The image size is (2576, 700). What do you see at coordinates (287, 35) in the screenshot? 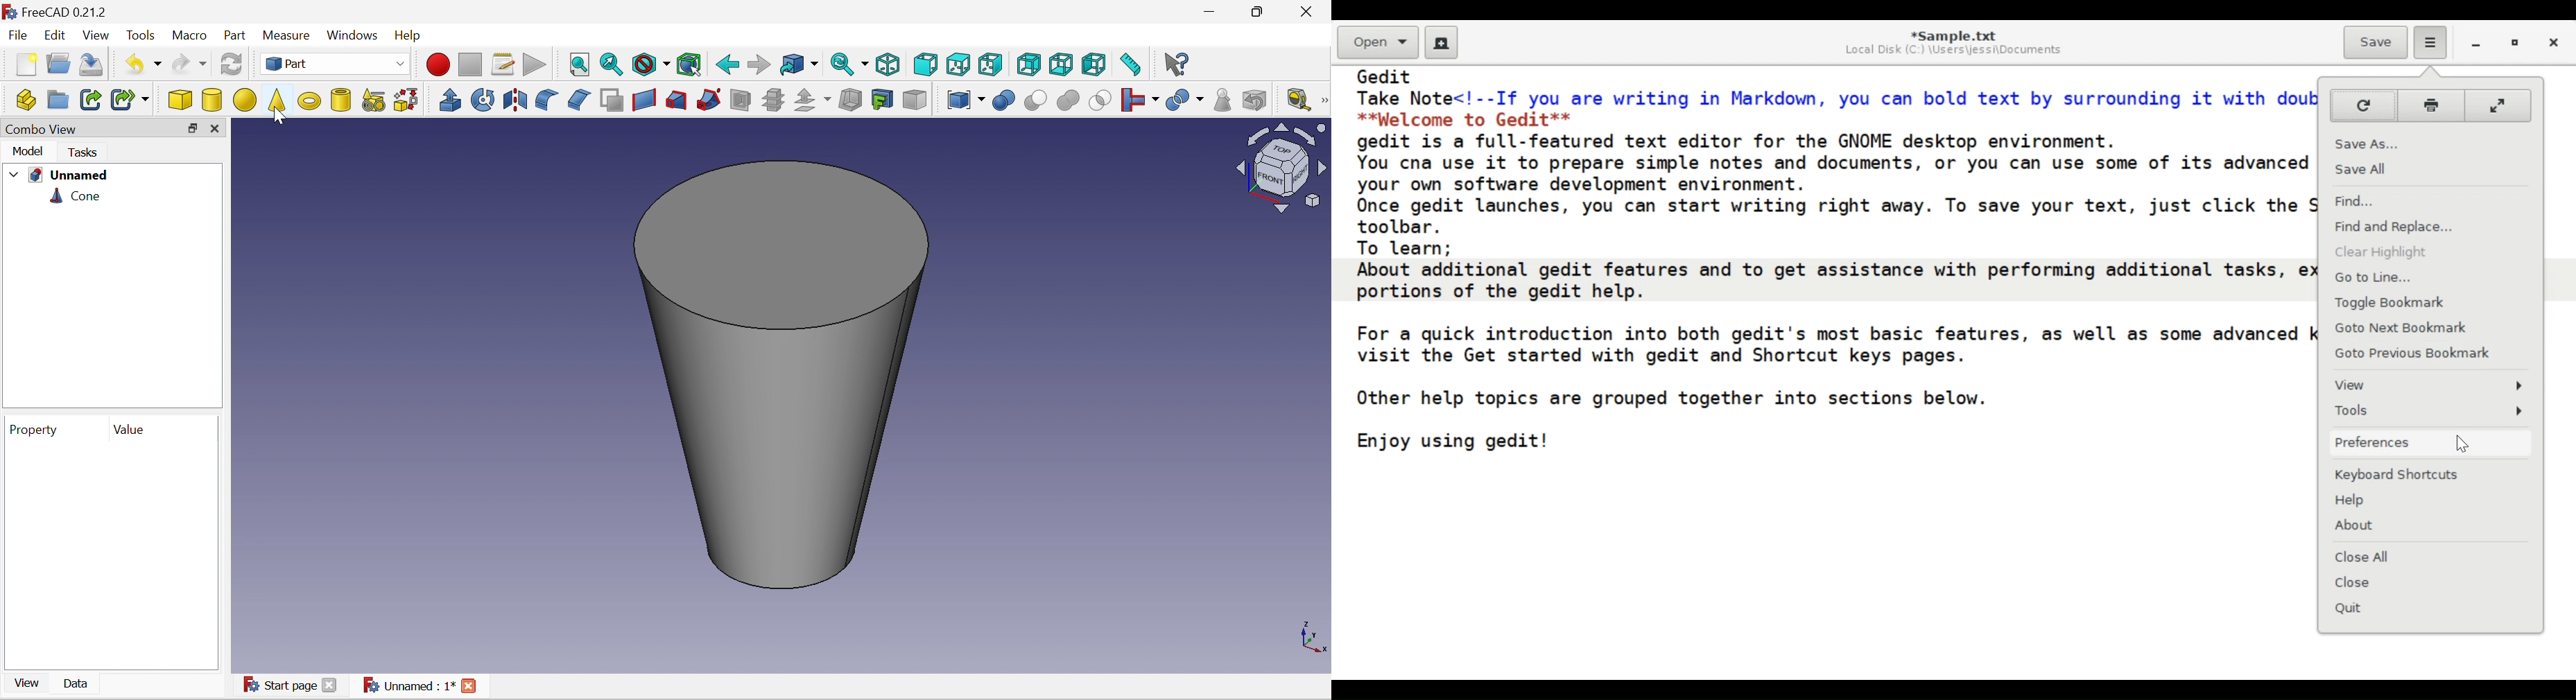
I see `Measure` at bounding box center [287, 35].